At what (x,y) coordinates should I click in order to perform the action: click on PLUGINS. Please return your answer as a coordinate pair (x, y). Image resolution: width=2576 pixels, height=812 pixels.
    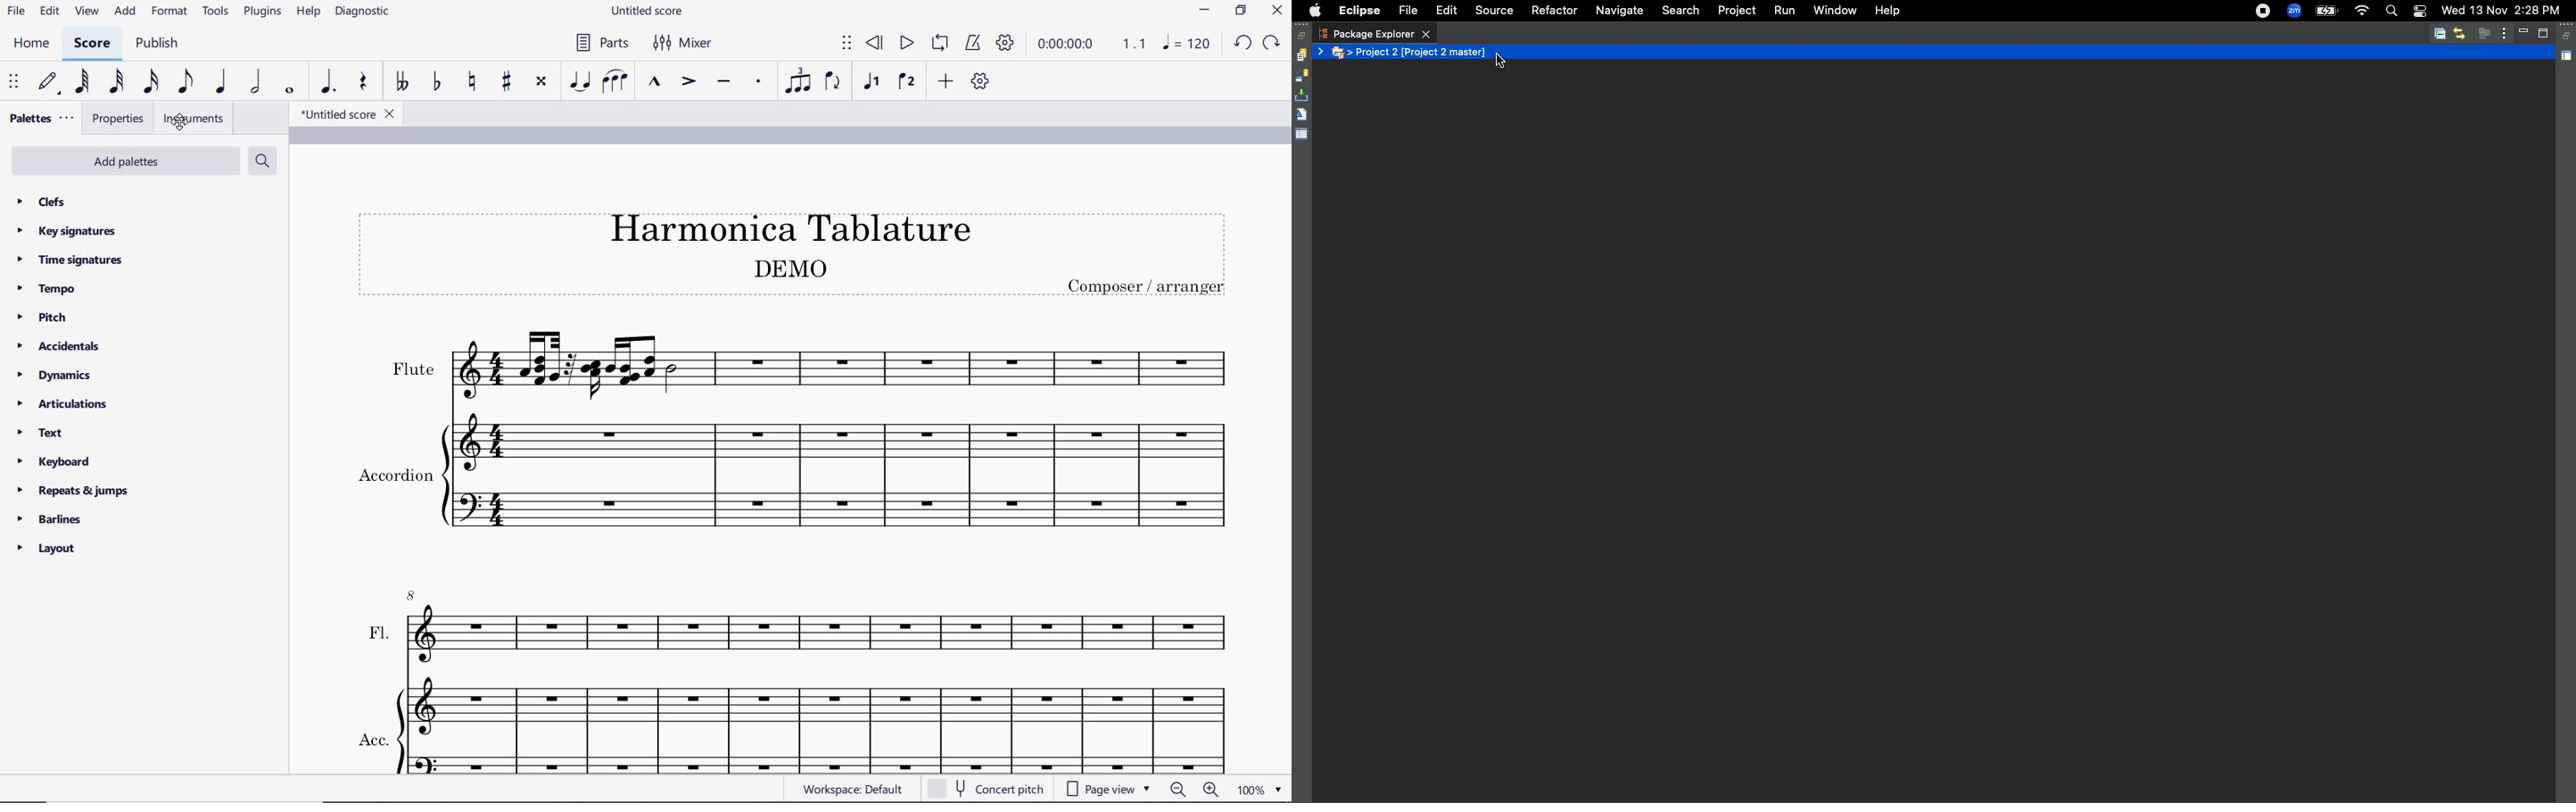
    Looking at the image, I should click on (265, 12).